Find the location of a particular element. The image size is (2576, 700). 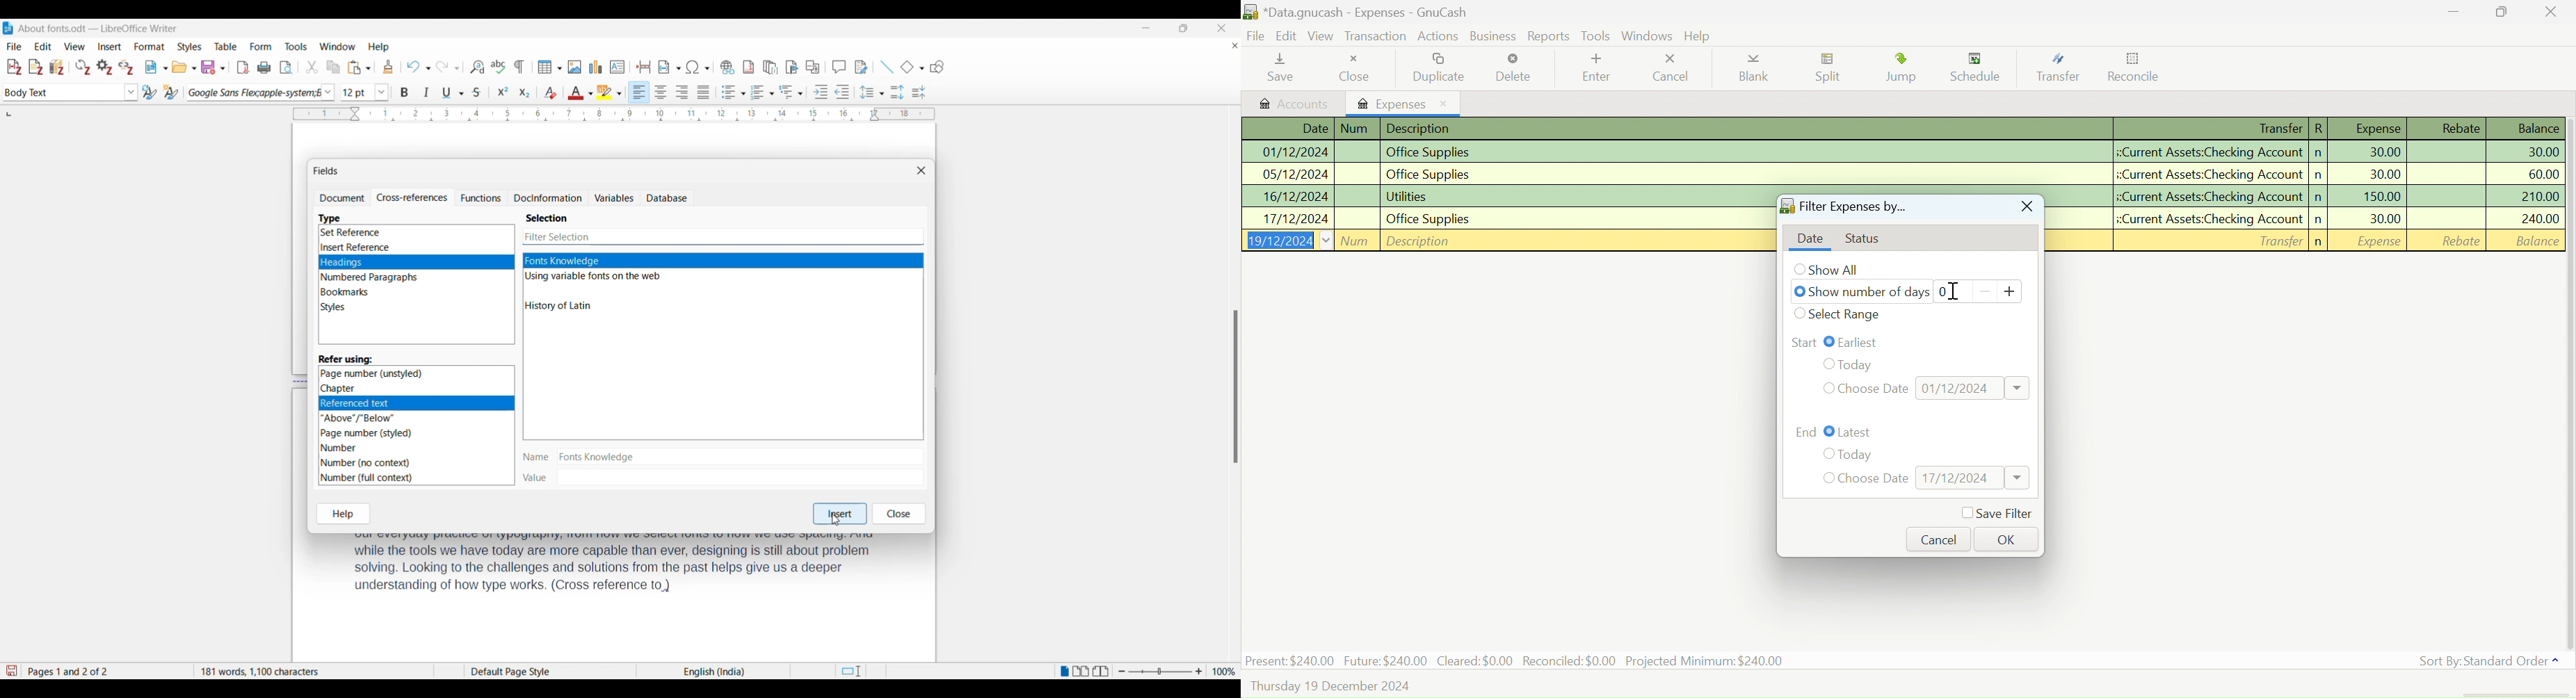

Latest is located at coordinates (1857, 432).